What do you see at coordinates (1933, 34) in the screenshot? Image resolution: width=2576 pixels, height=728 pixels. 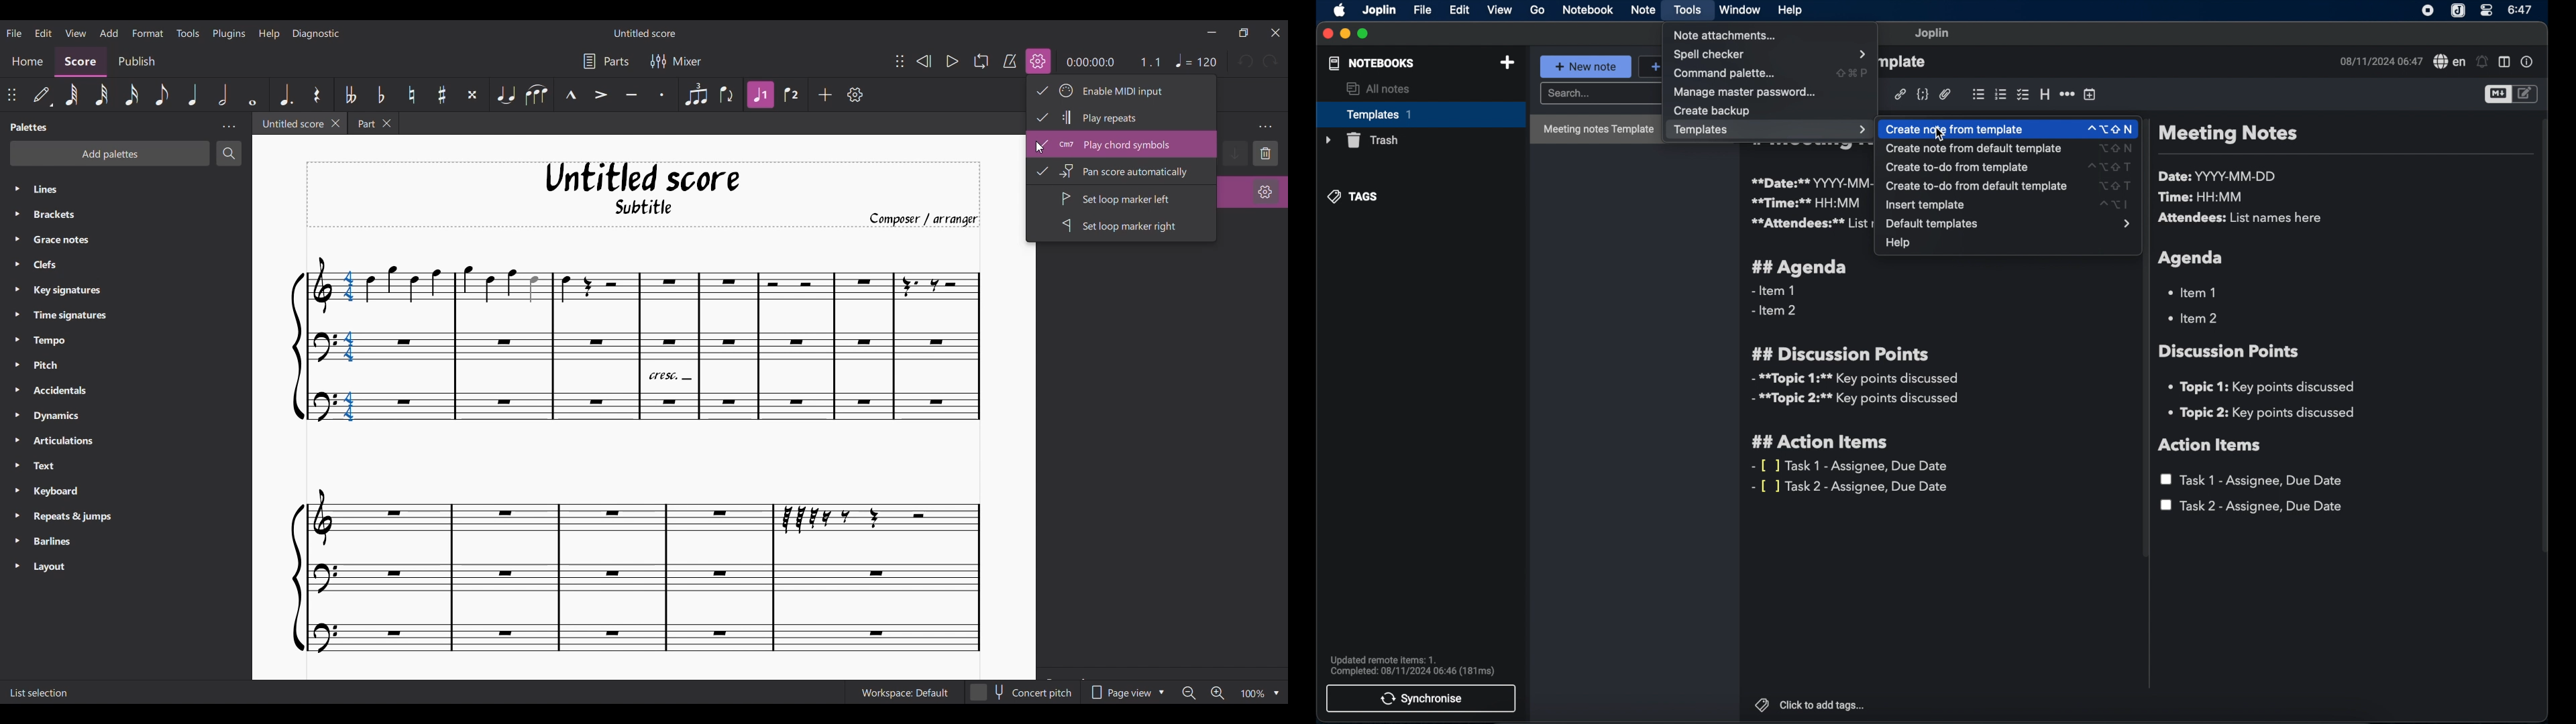 I see `Joplin` at bounding box center [1933, 34].